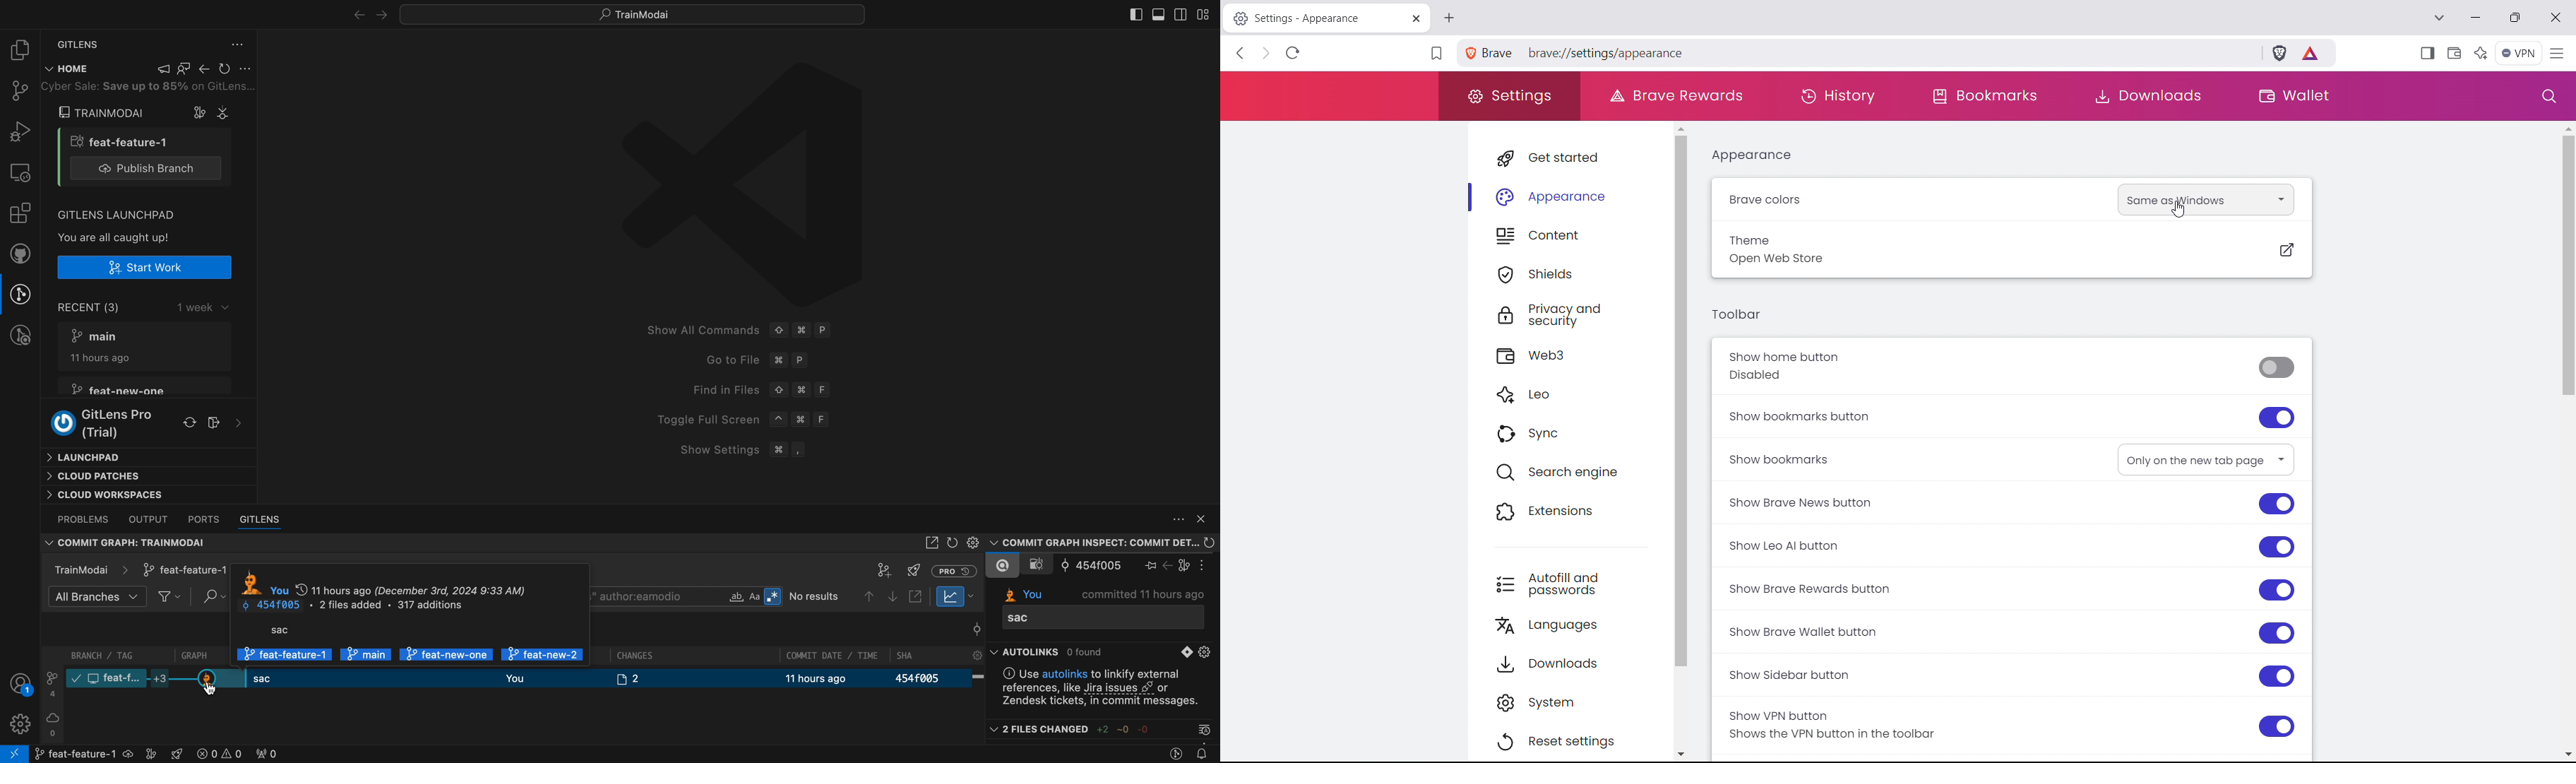  What do you see at coordinates (67, 69) in the screenshot?
I see `Home` at bounding box center [67, 69].